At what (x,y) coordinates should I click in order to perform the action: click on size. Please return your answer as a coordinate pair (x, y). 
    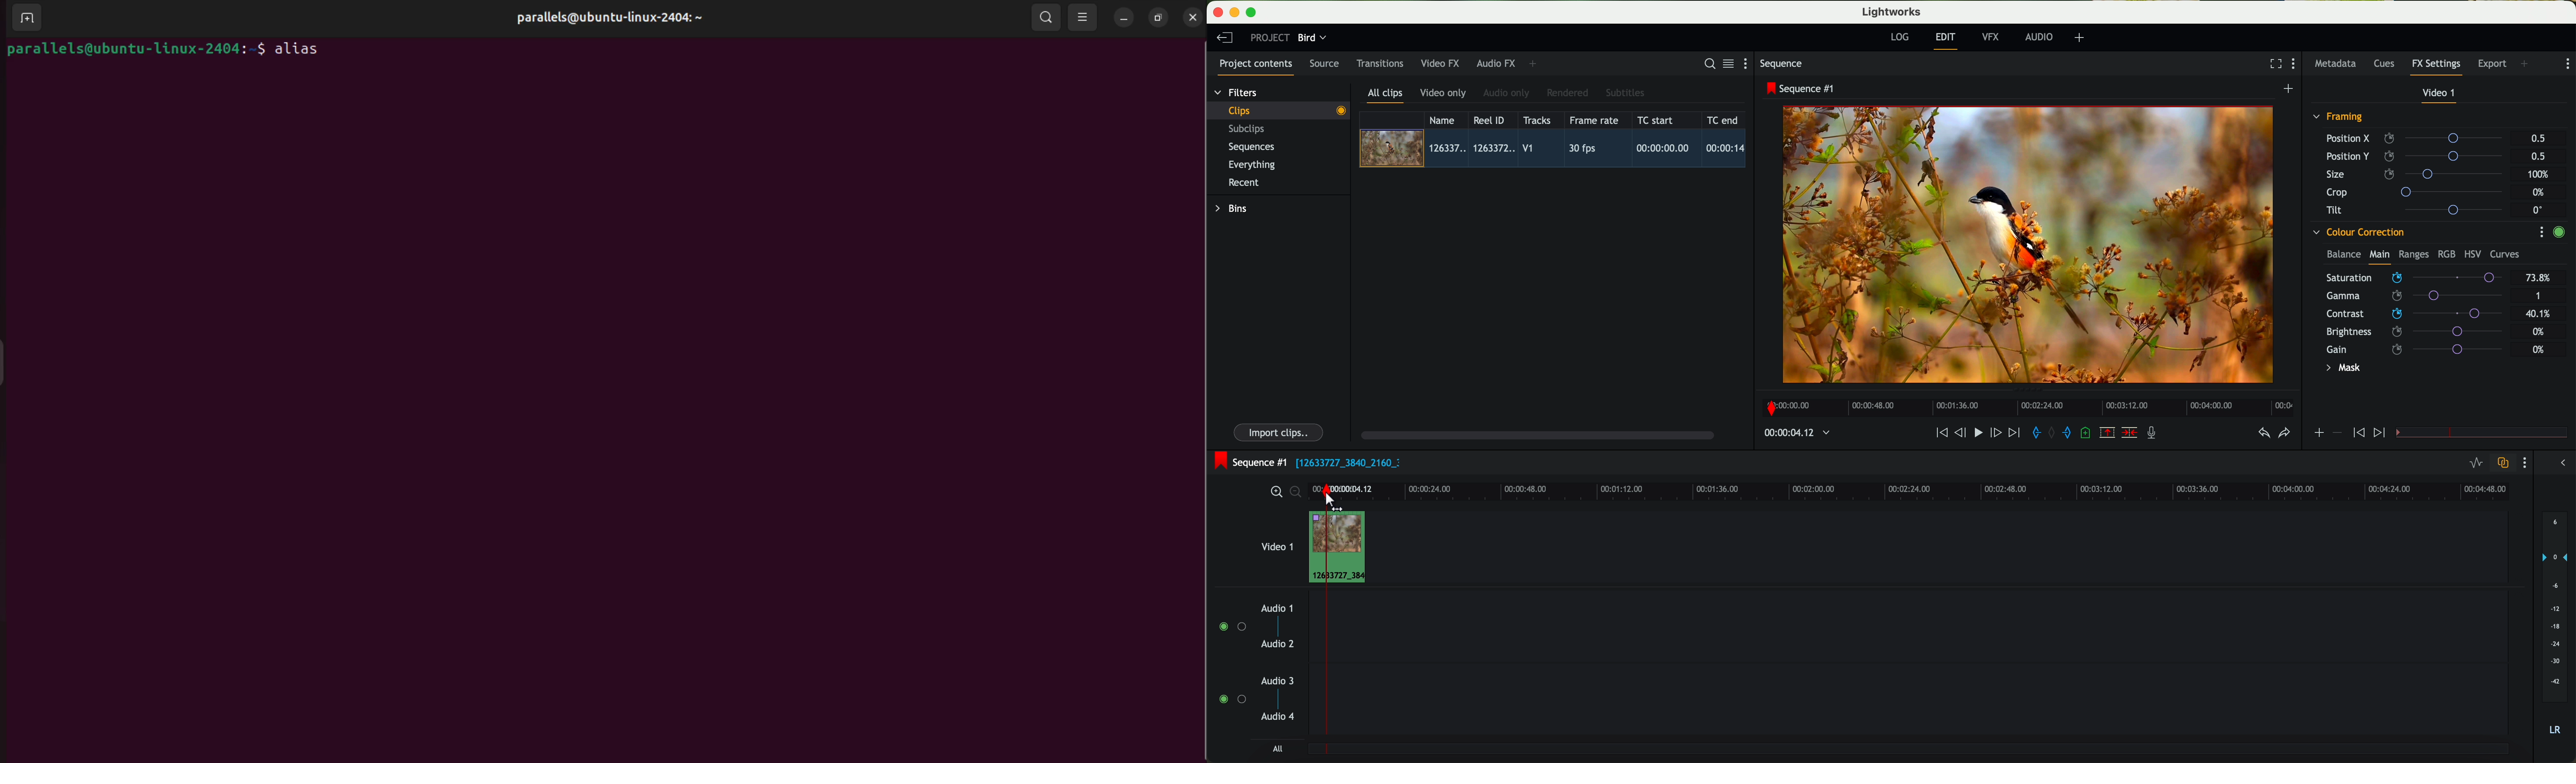
    Looking at the image, I should click on (2417, 174).